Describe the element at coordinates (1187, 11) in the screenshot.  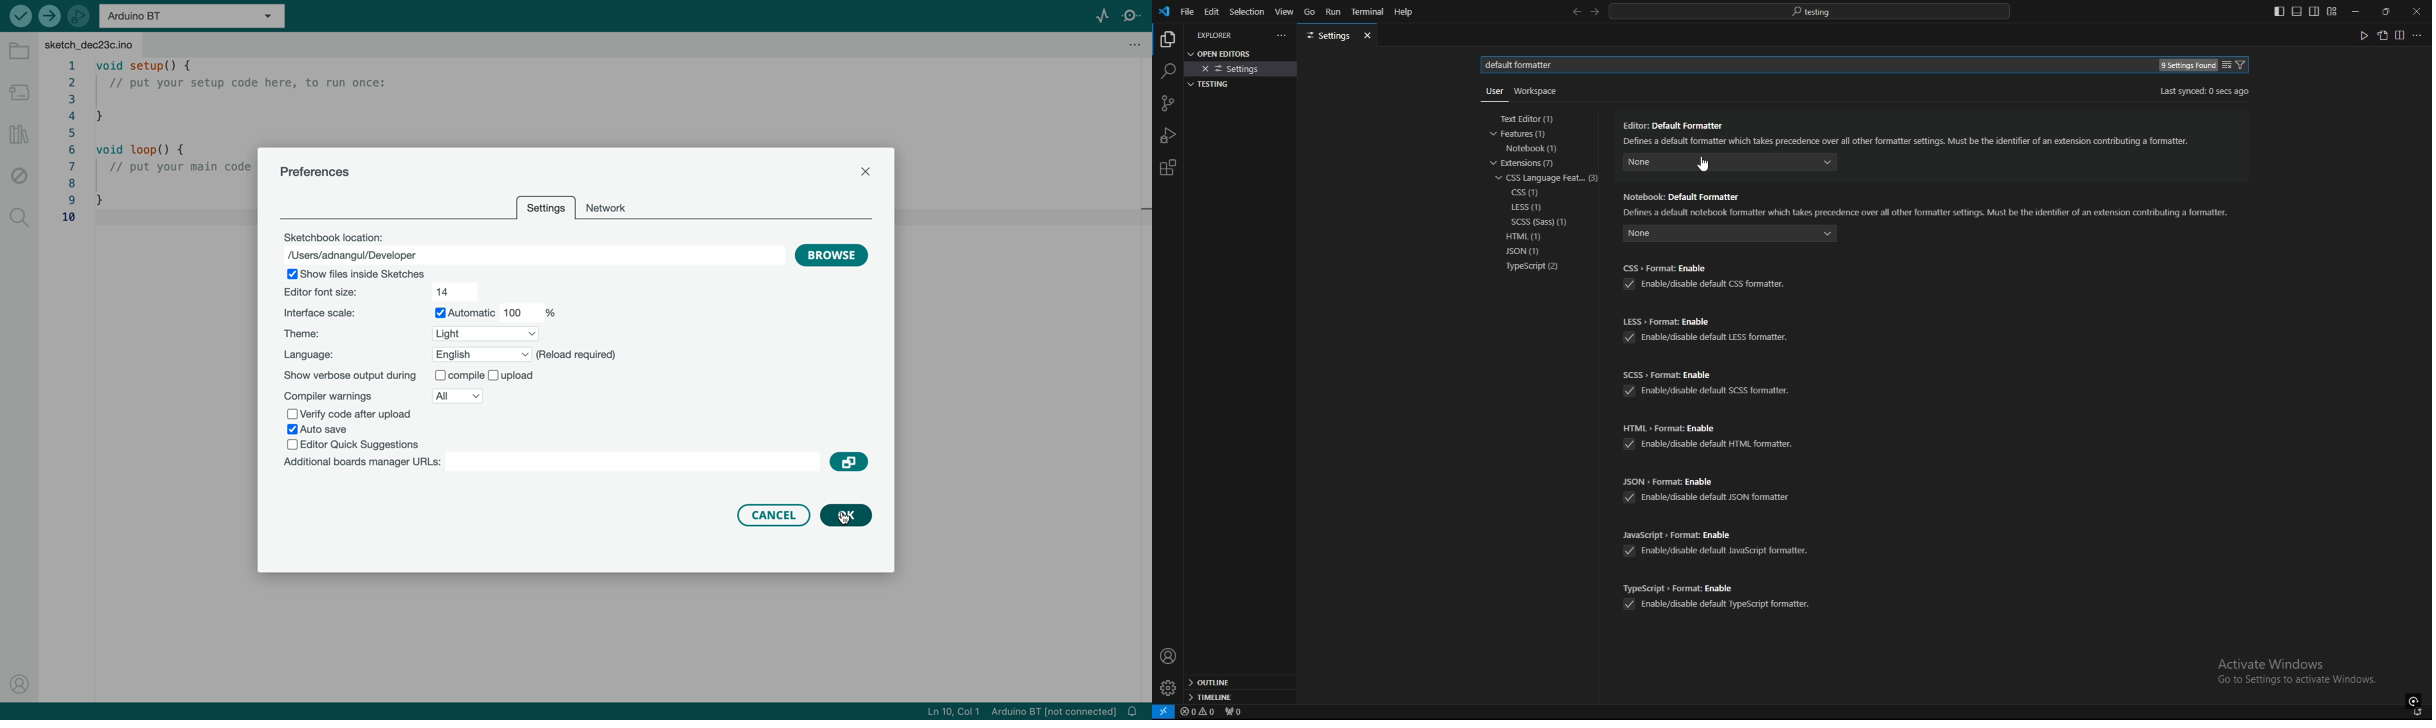
I see `file` at that location.